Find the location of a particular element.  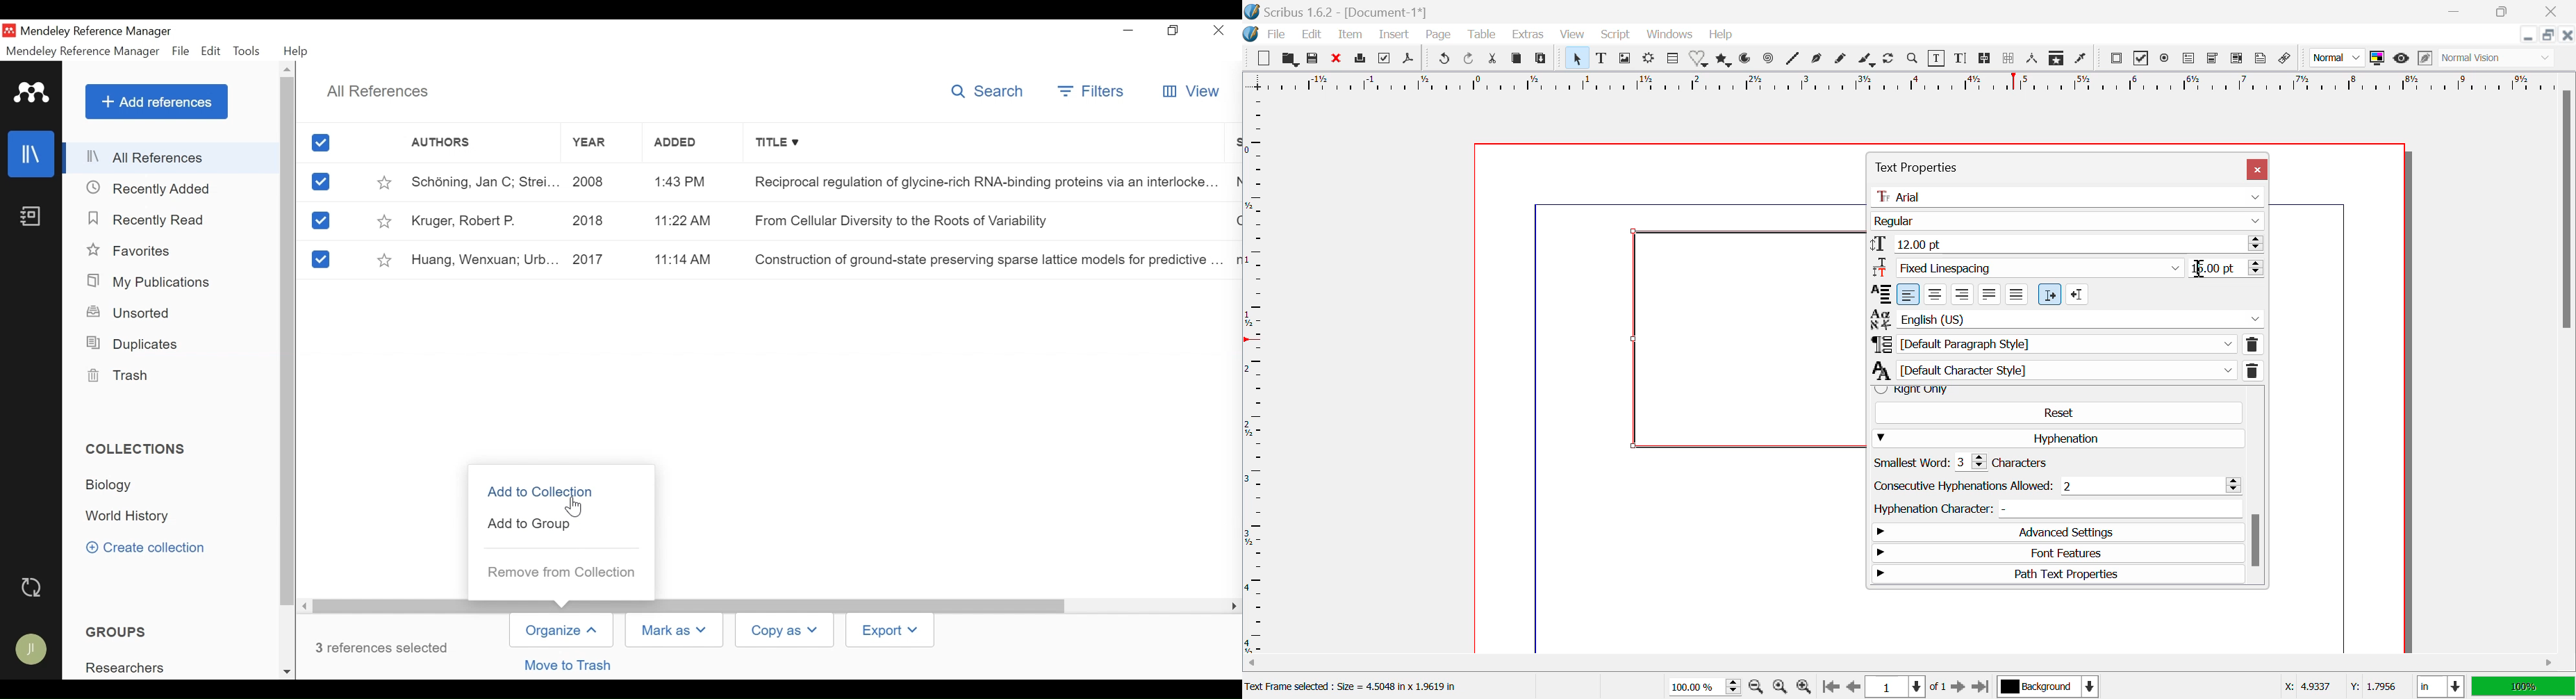

Left to right paragraph is located at coordinates (2049, 295).